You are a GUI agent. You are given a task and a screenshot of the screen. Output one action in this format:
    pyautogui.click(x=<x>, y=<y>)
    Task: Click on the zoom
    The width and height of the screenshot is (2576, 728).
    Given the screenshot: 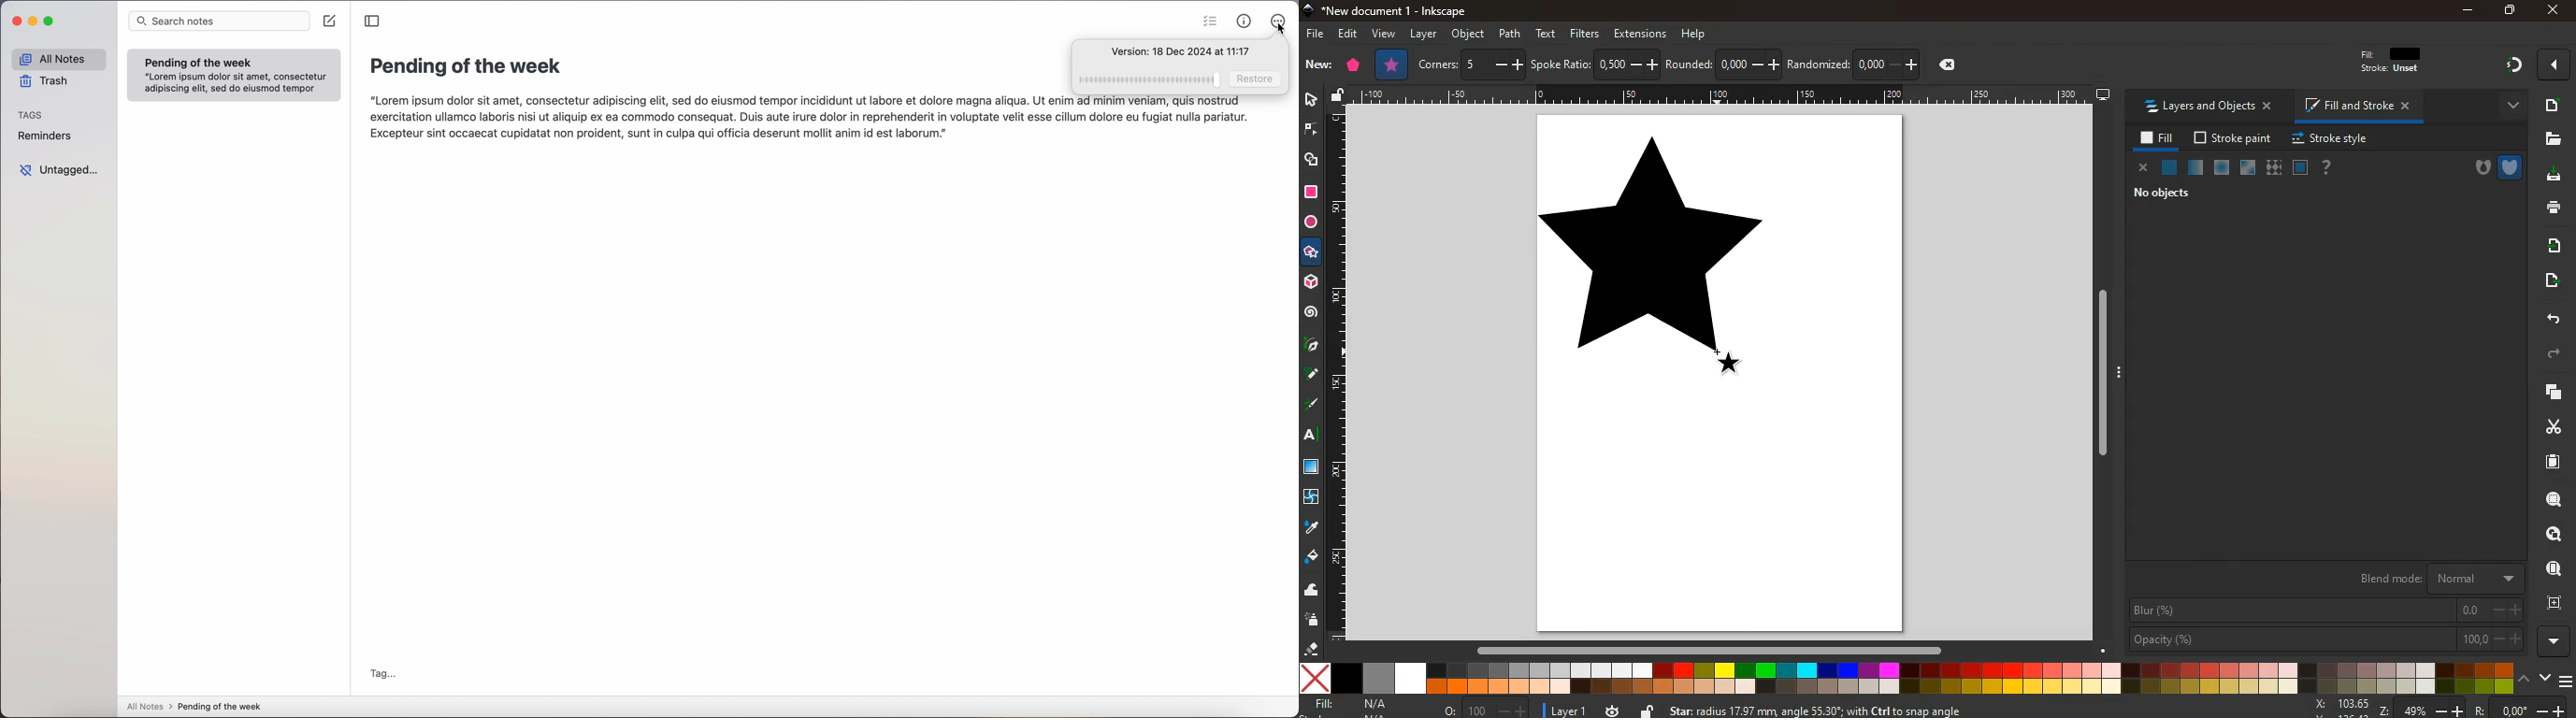 What is the action you would take?
    pyautogui.click(x=2434, y=709)
    